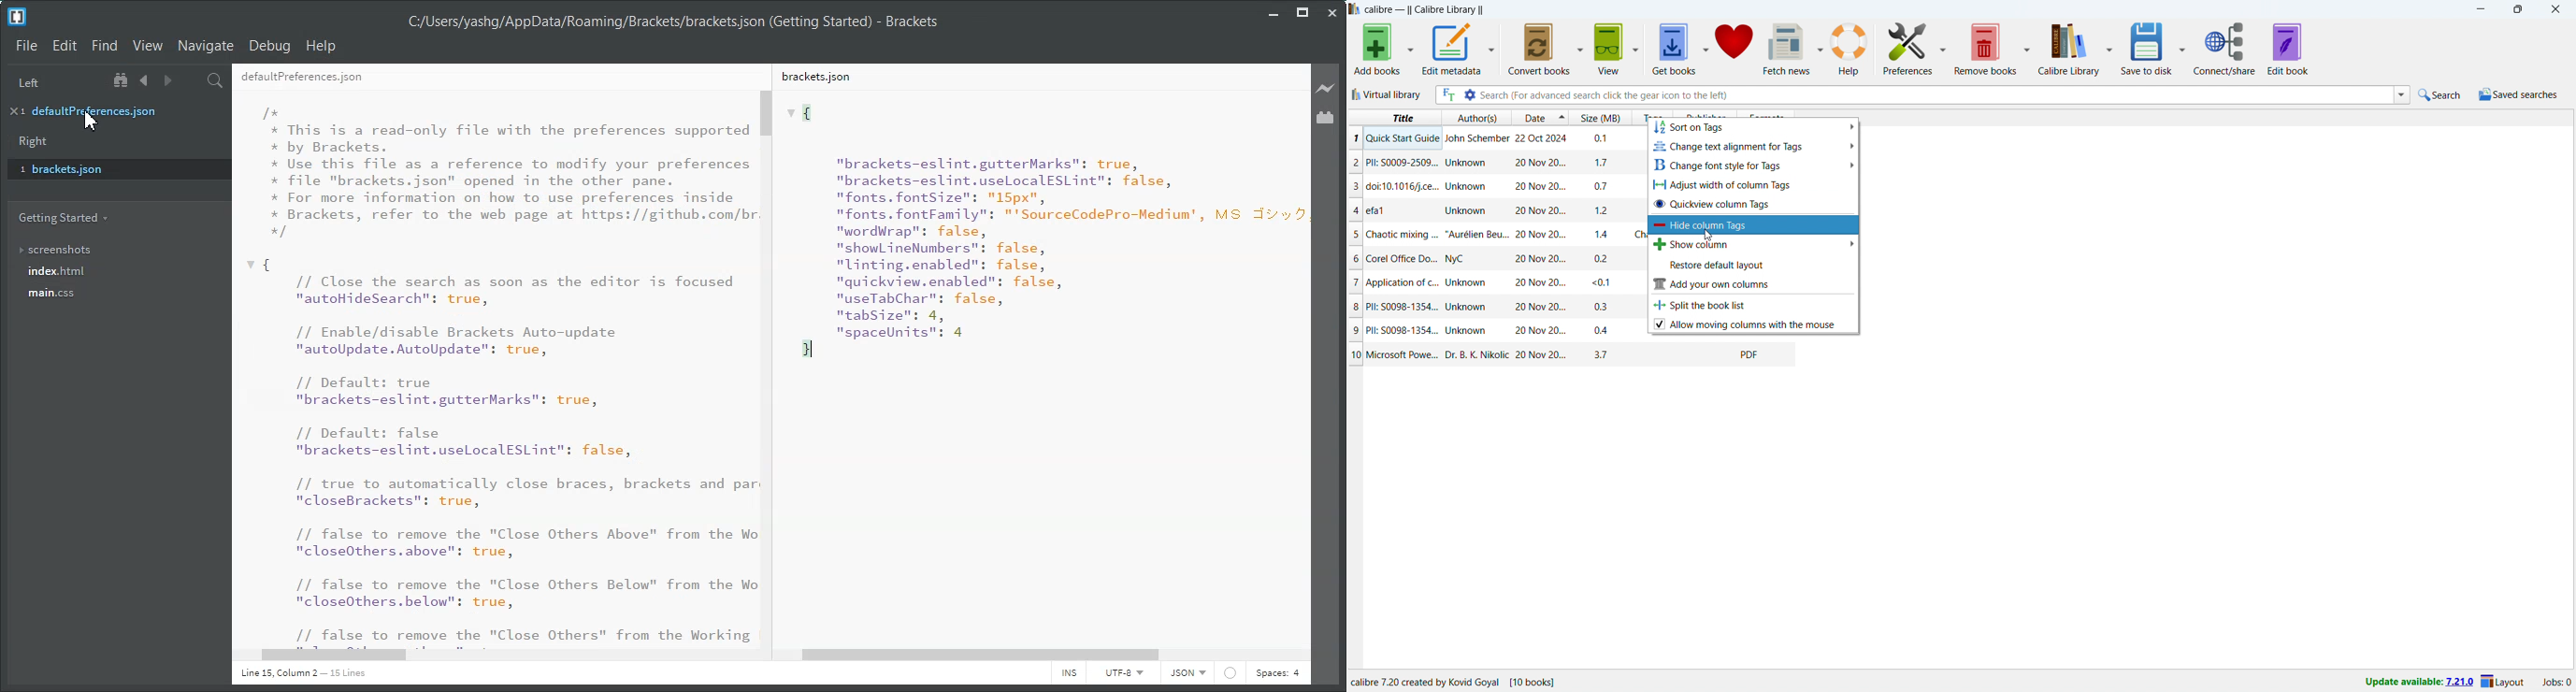  What do you see at coordinates (108, 111) in the screenshot?
I see `defaultpreferences.json` at bounding box center [108, 111].